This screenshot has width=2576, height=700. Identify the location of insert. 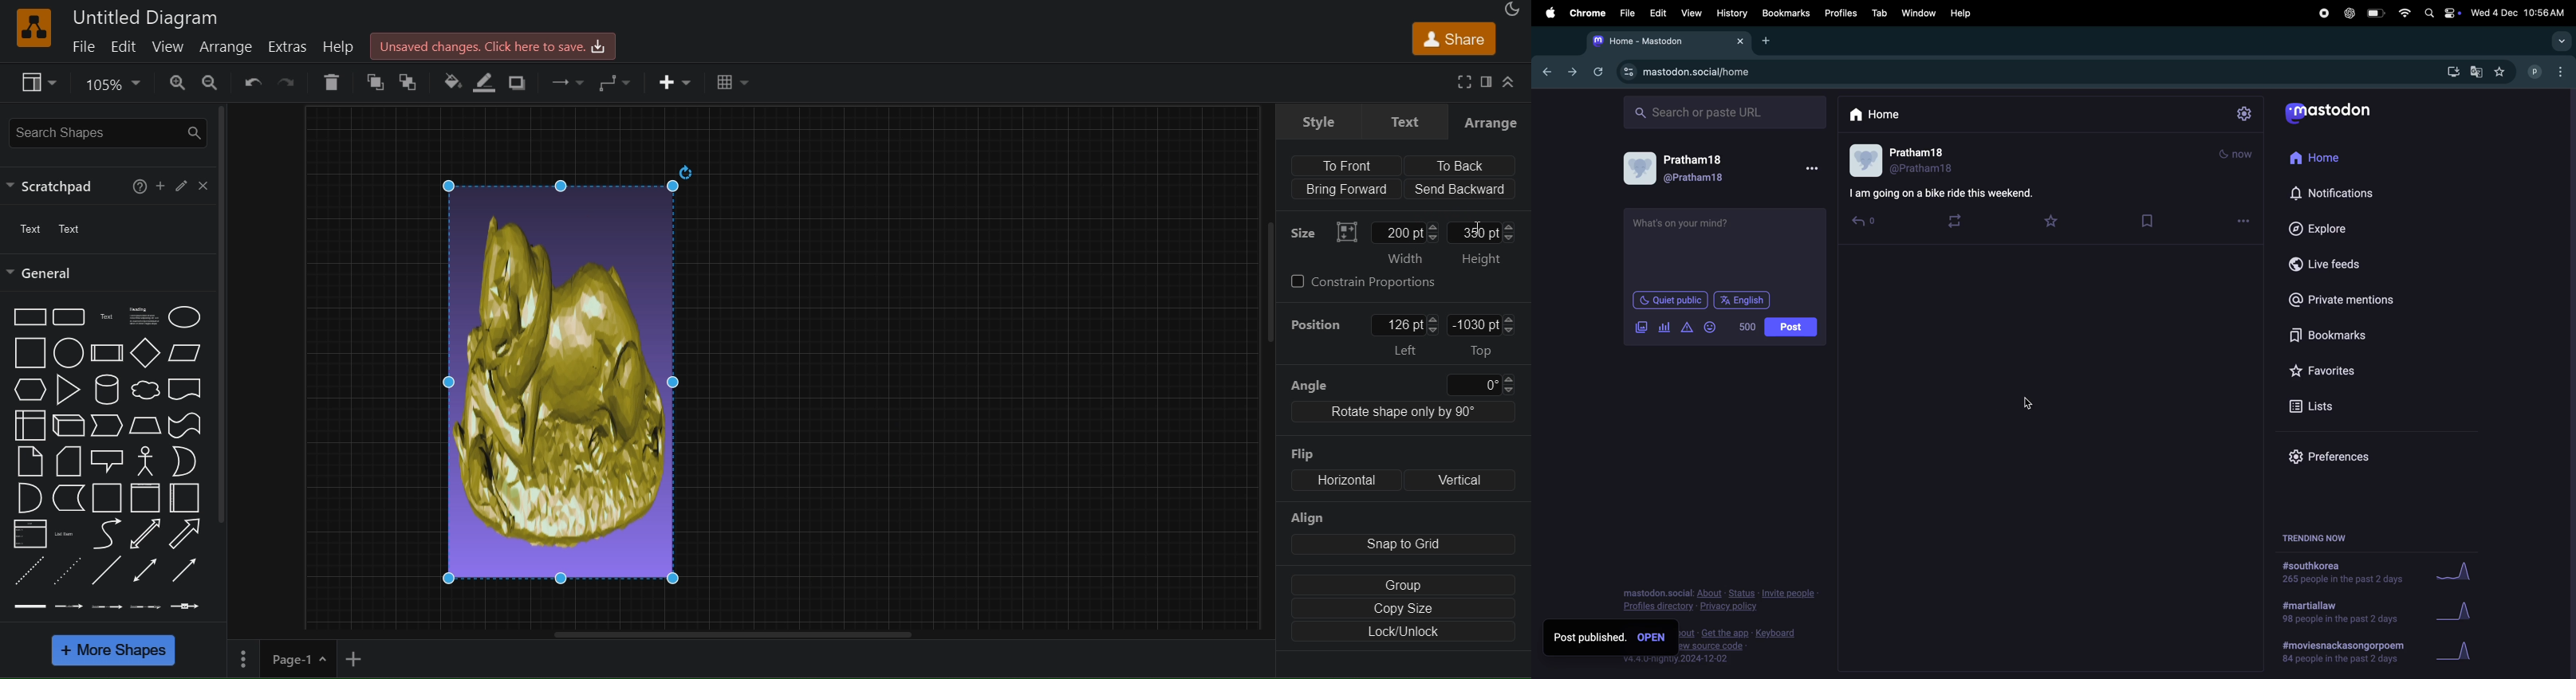
(676, 85).